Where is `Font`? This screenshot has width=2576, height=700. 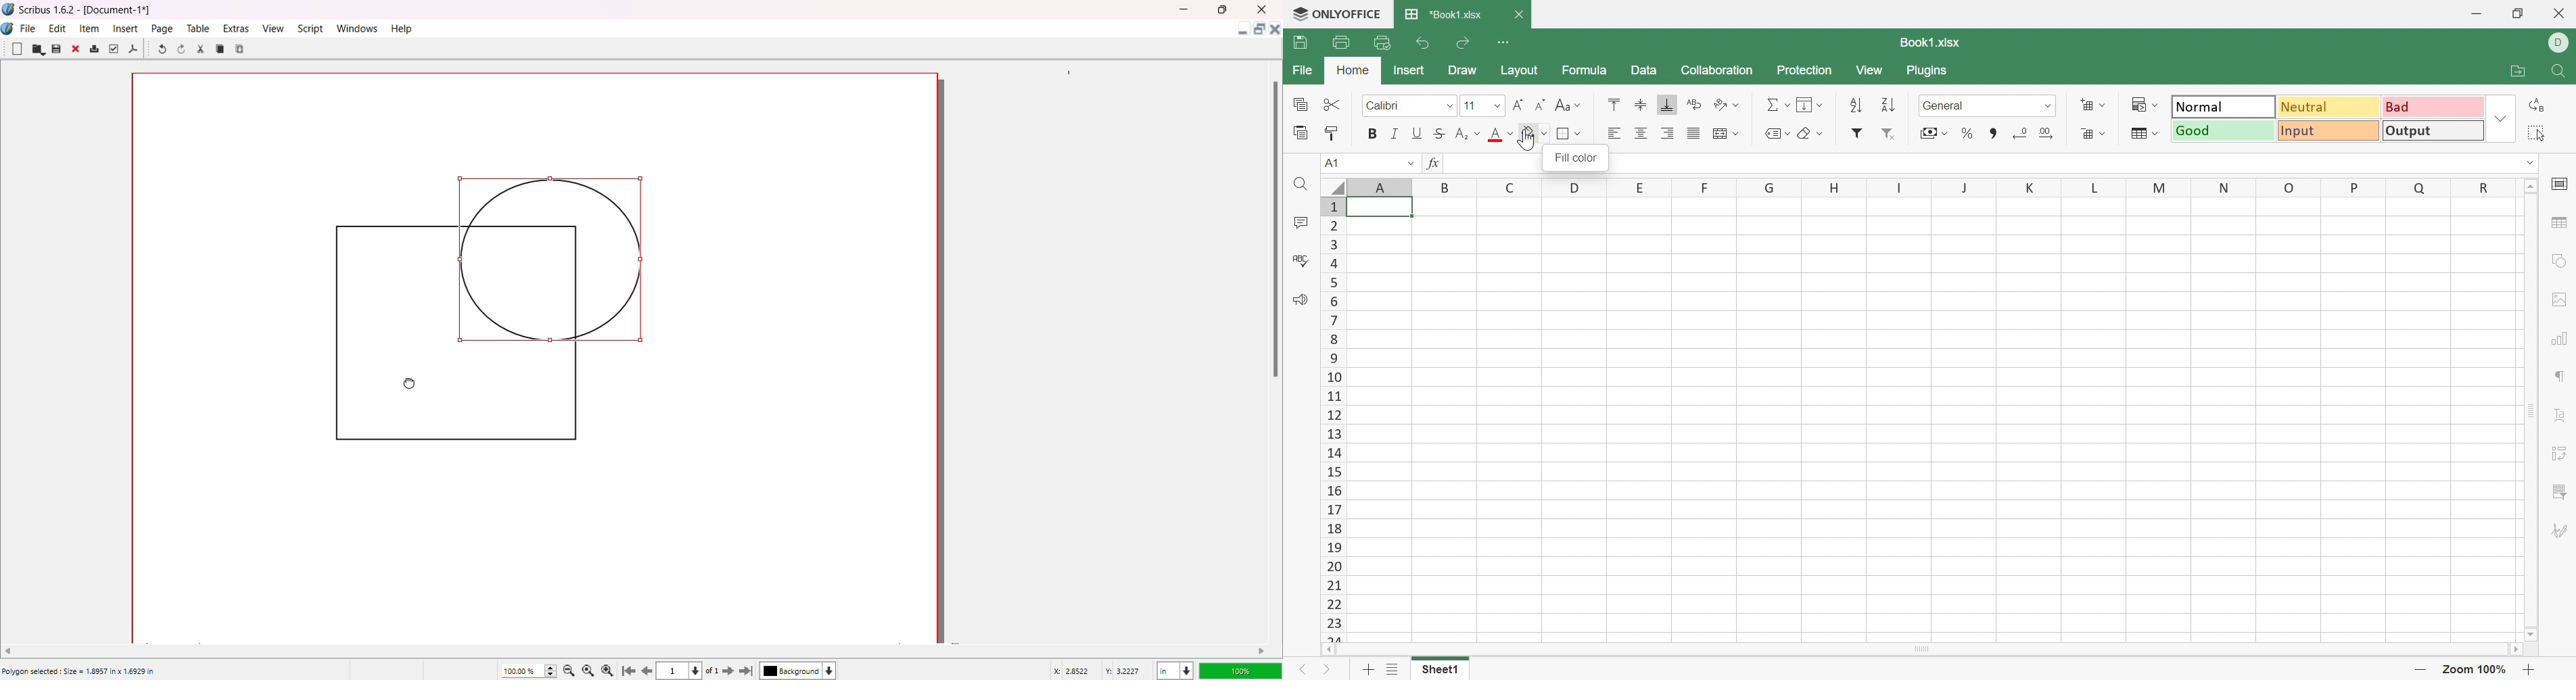 Font is located at coordinates (1407, 105).